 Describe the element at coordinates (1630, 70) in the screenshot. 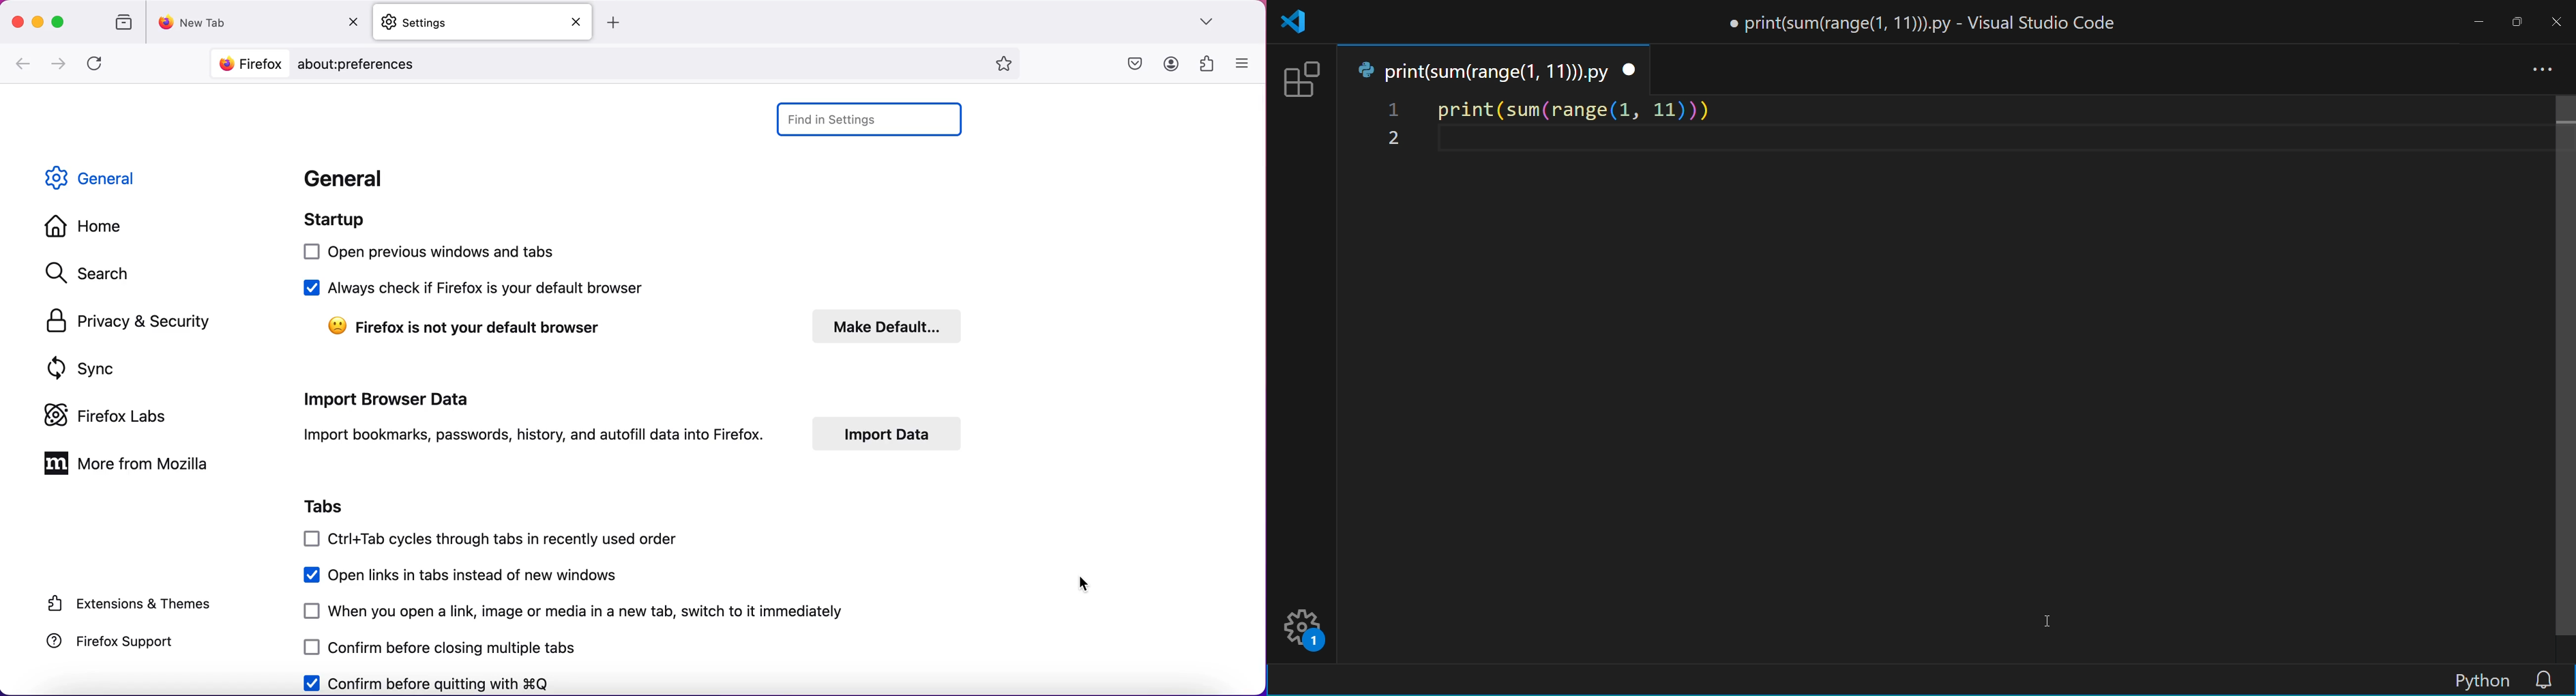

I see `close tab` at that location.